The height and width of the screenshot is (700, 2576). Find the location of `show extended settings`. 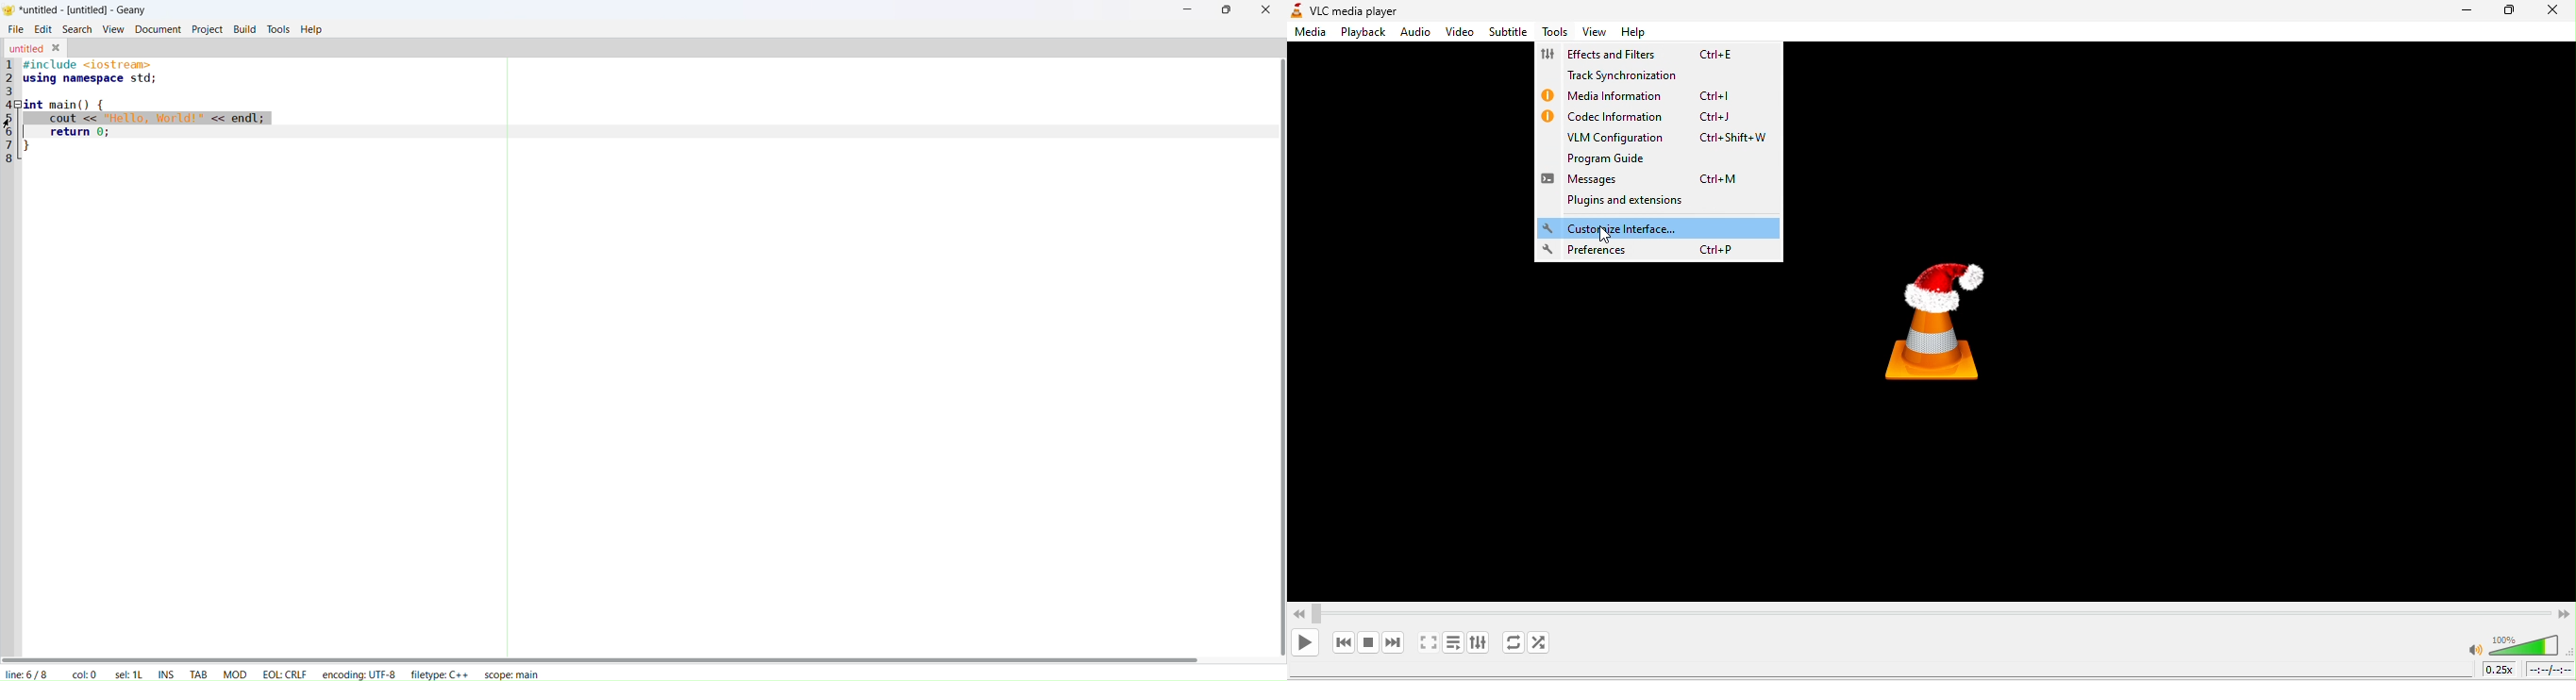

show extended settings is located at coordinates (1479, 645).